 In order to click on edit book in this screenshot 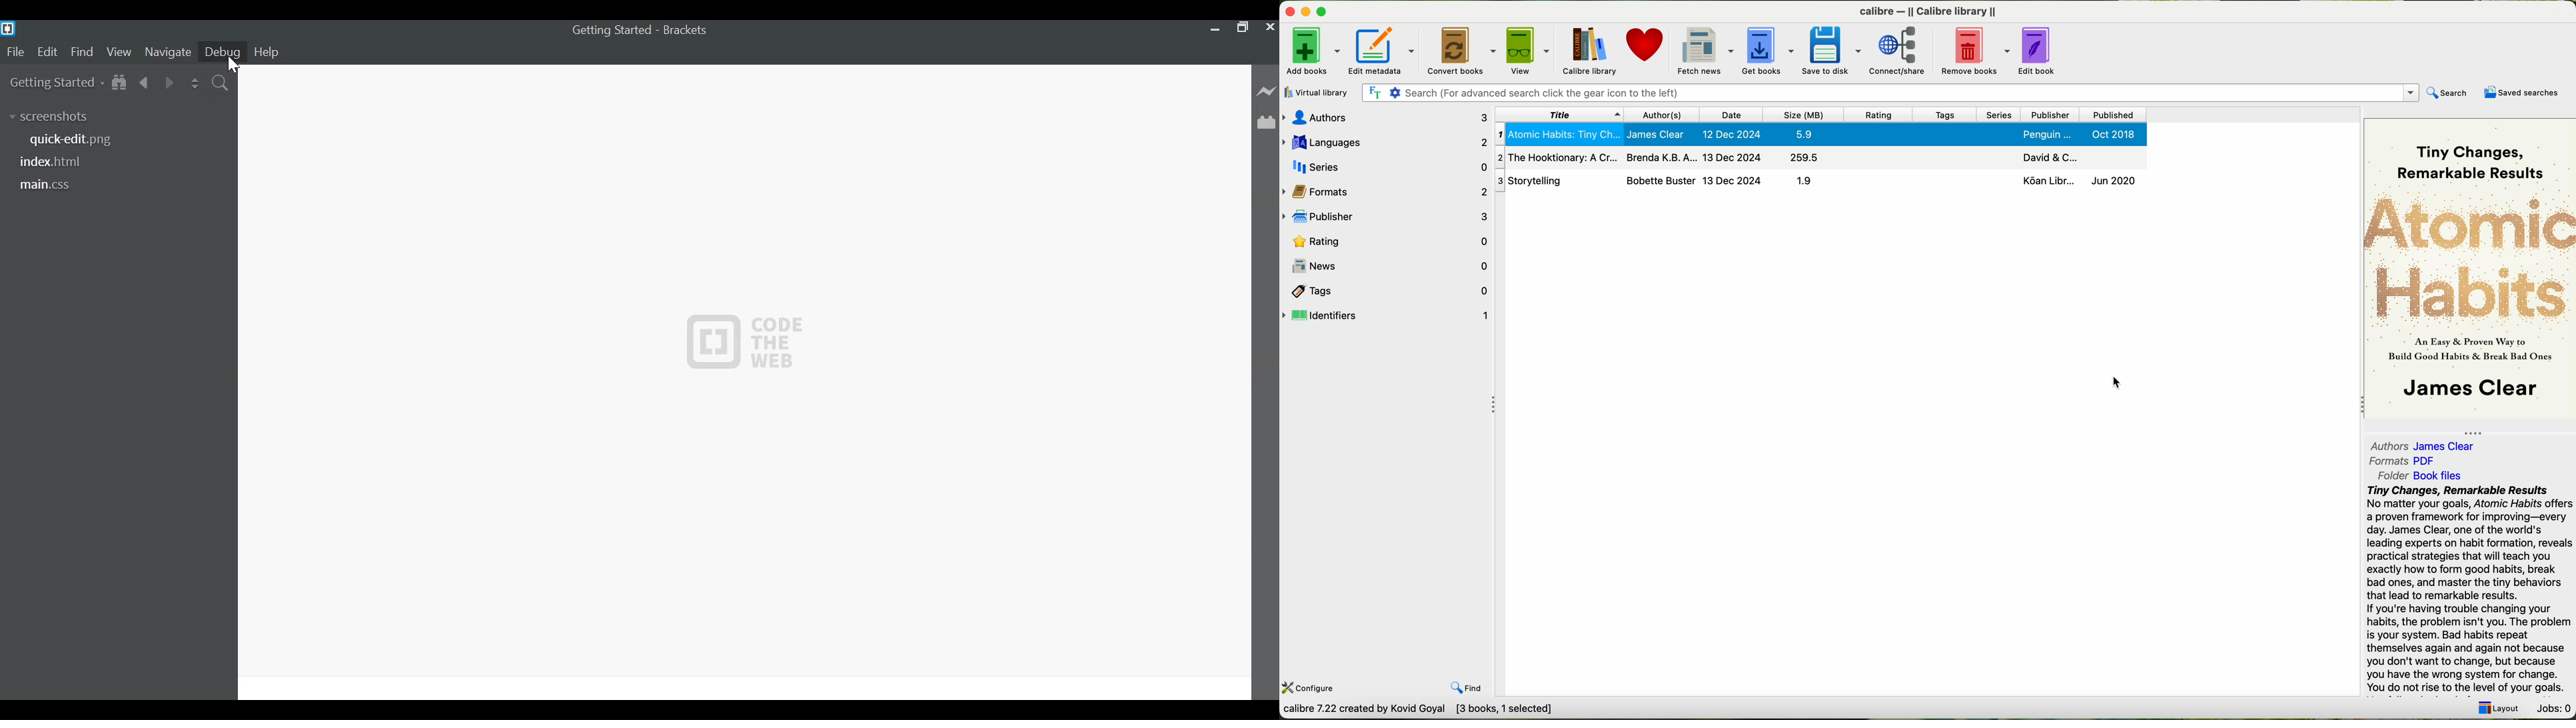, I will do `click(2044, 51)`.